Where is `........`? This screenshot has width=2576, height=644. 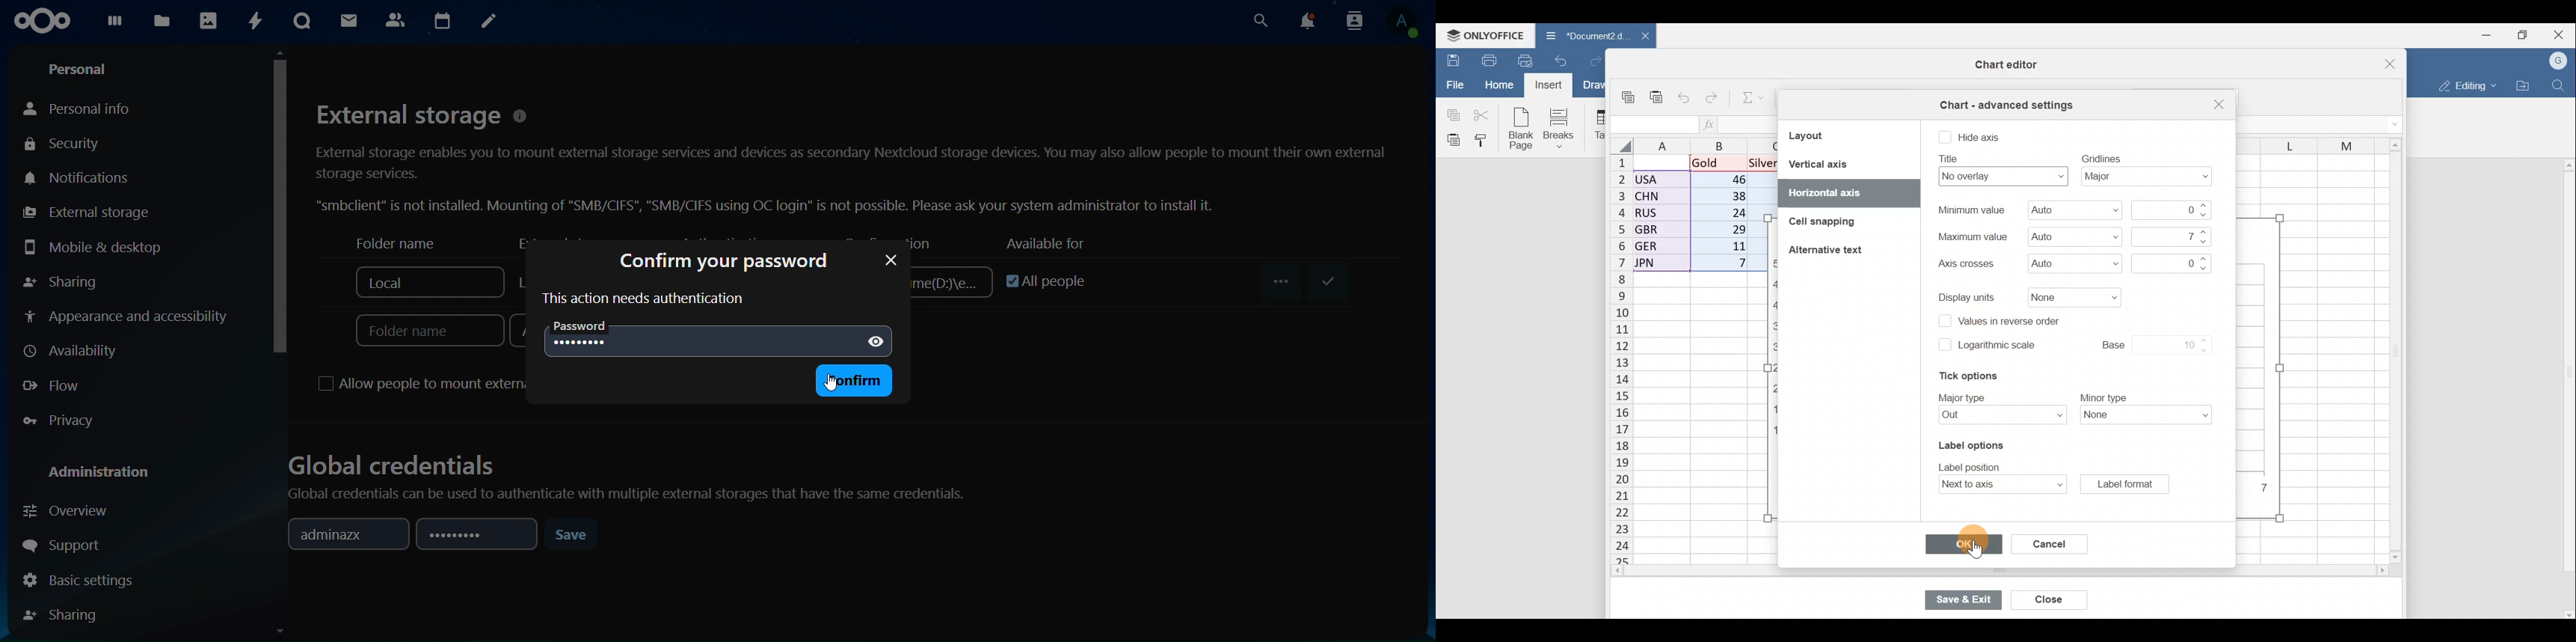
........ is located at coordinates (583, 340).